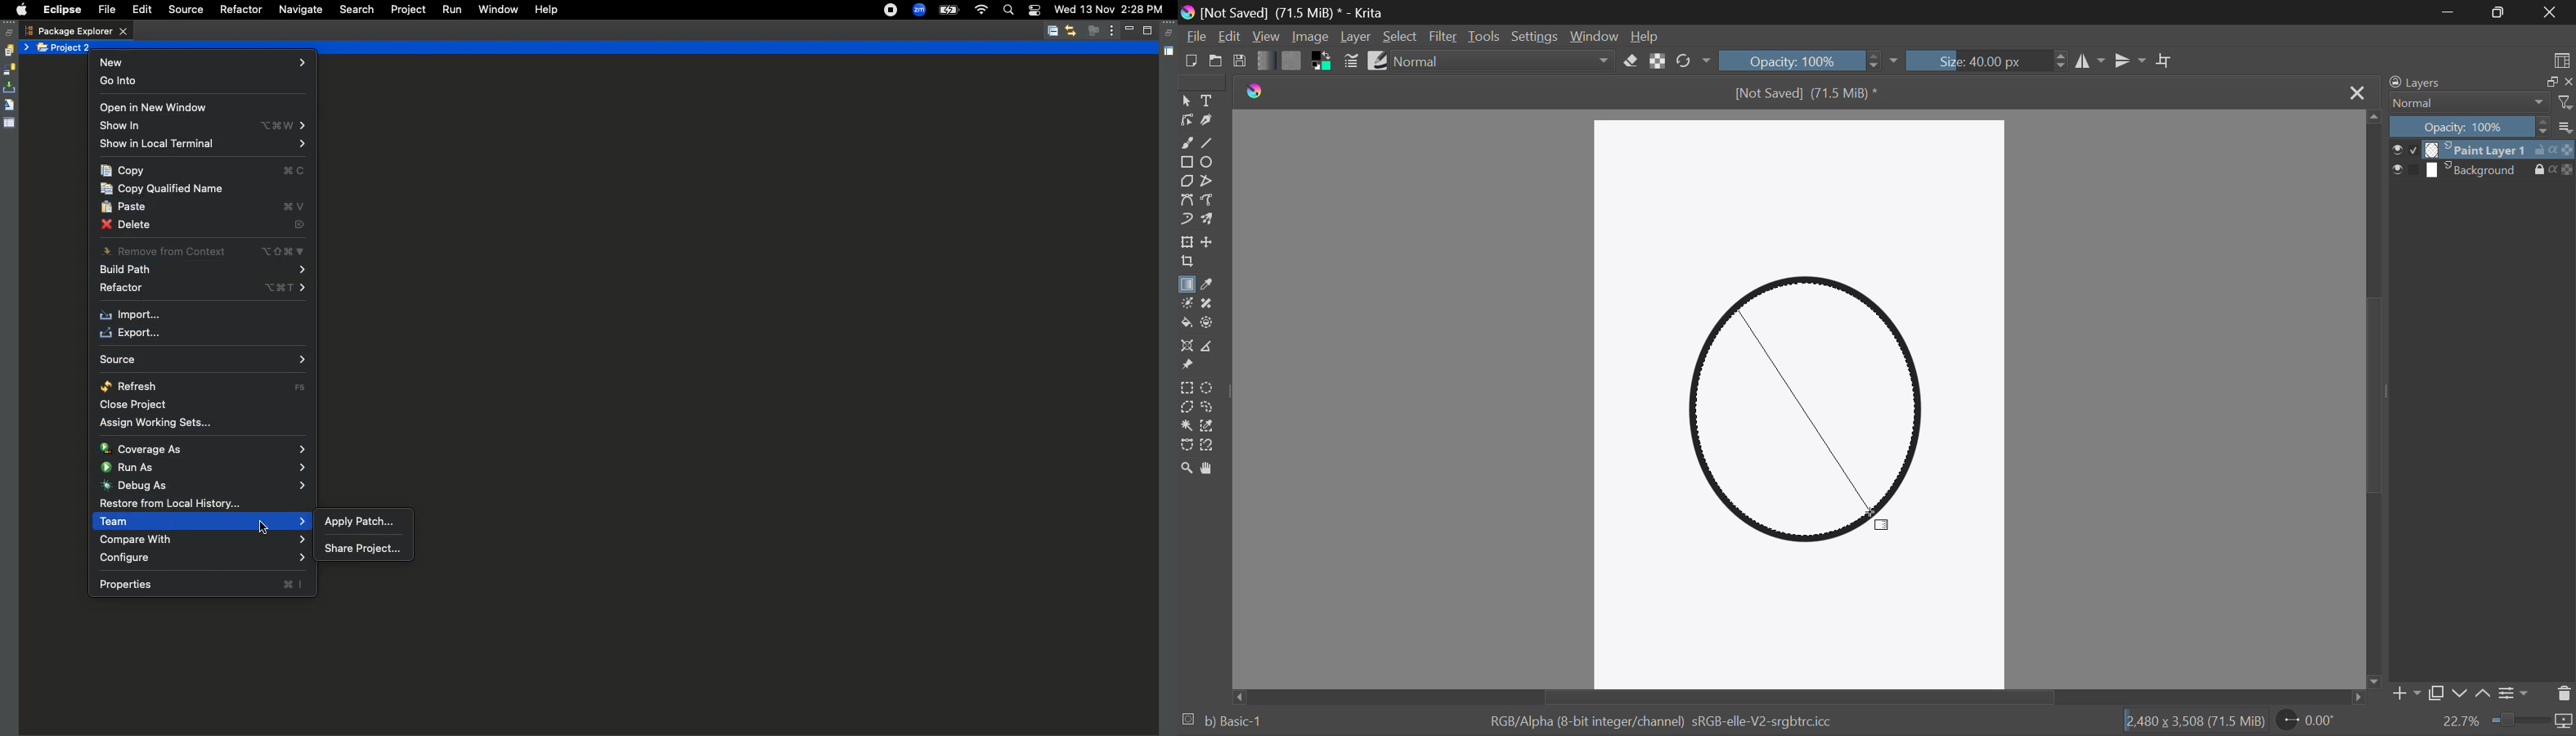 The width and height of the screenshot is (2576, 756). What do you see at coordinates (1798, 699) in the screenshot?
I see `Scroll Bar` at bounding box center [1798, 699].